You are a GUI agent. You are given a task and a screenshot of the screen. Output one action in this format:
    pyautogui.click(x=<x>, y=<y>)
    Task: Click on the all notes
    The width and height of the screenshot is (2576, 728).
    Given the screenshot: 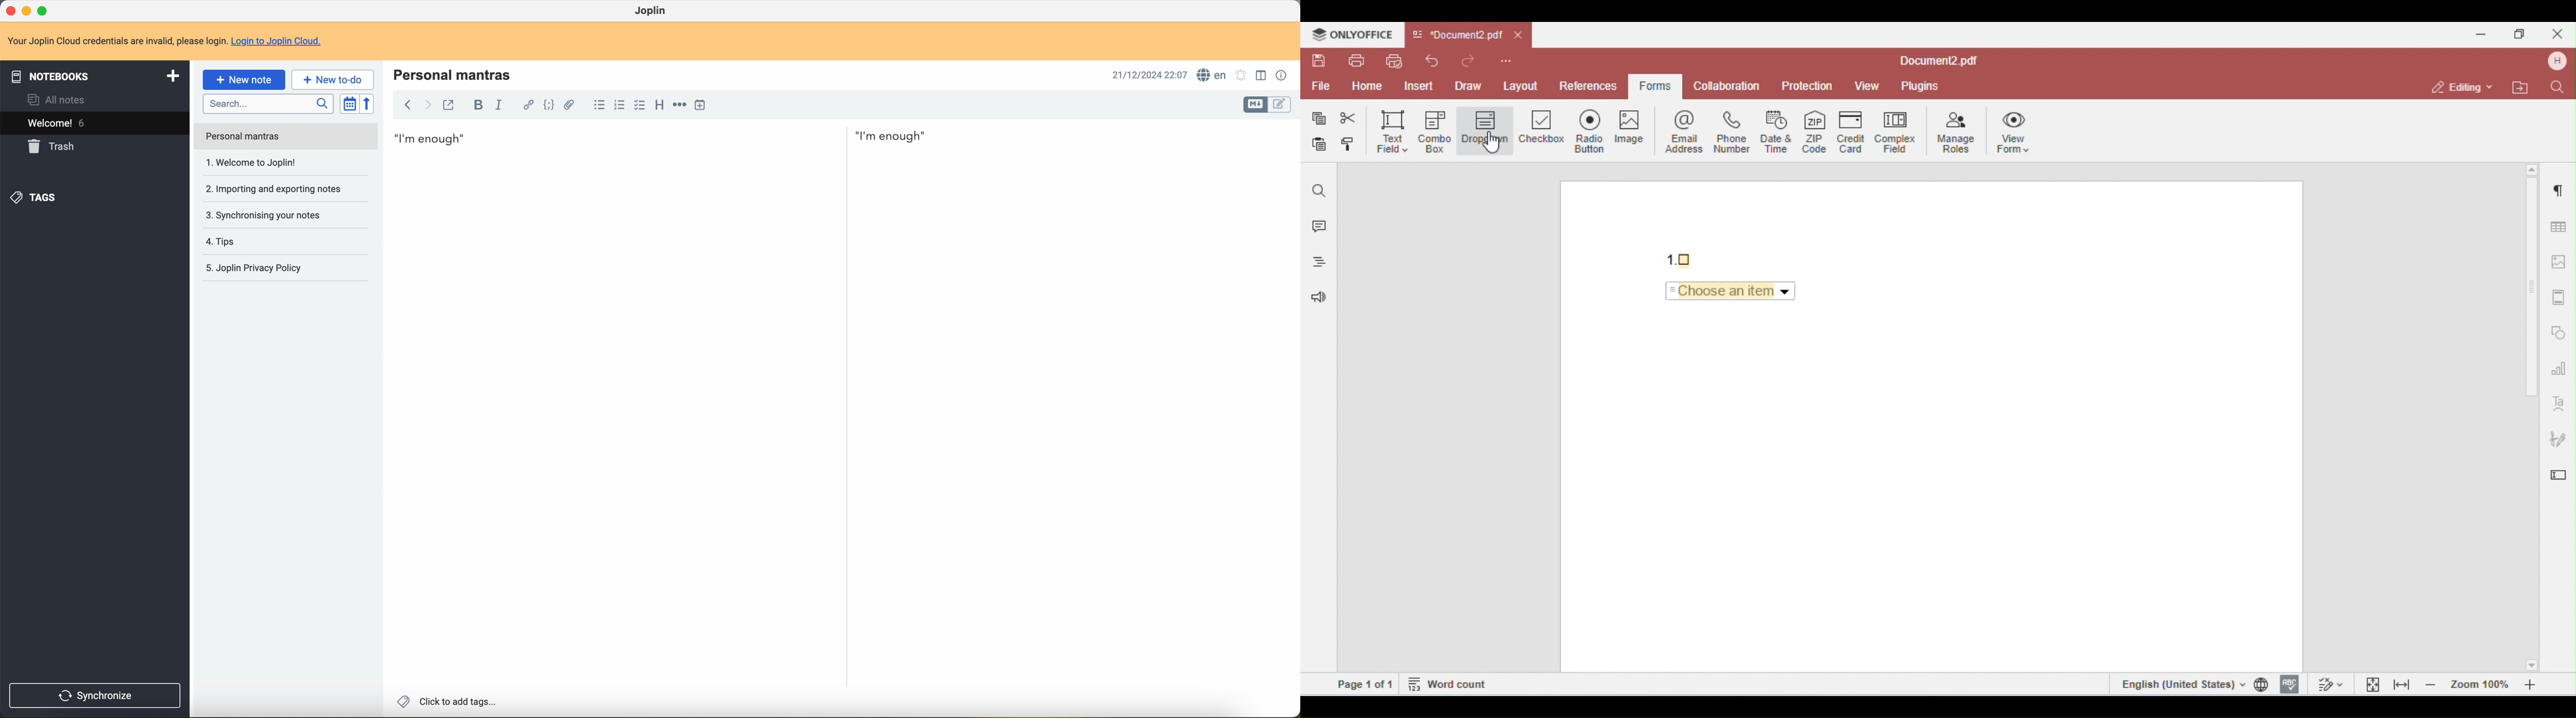 What is the action you would take?
    pyautogui.click(x=54, y=100)
    